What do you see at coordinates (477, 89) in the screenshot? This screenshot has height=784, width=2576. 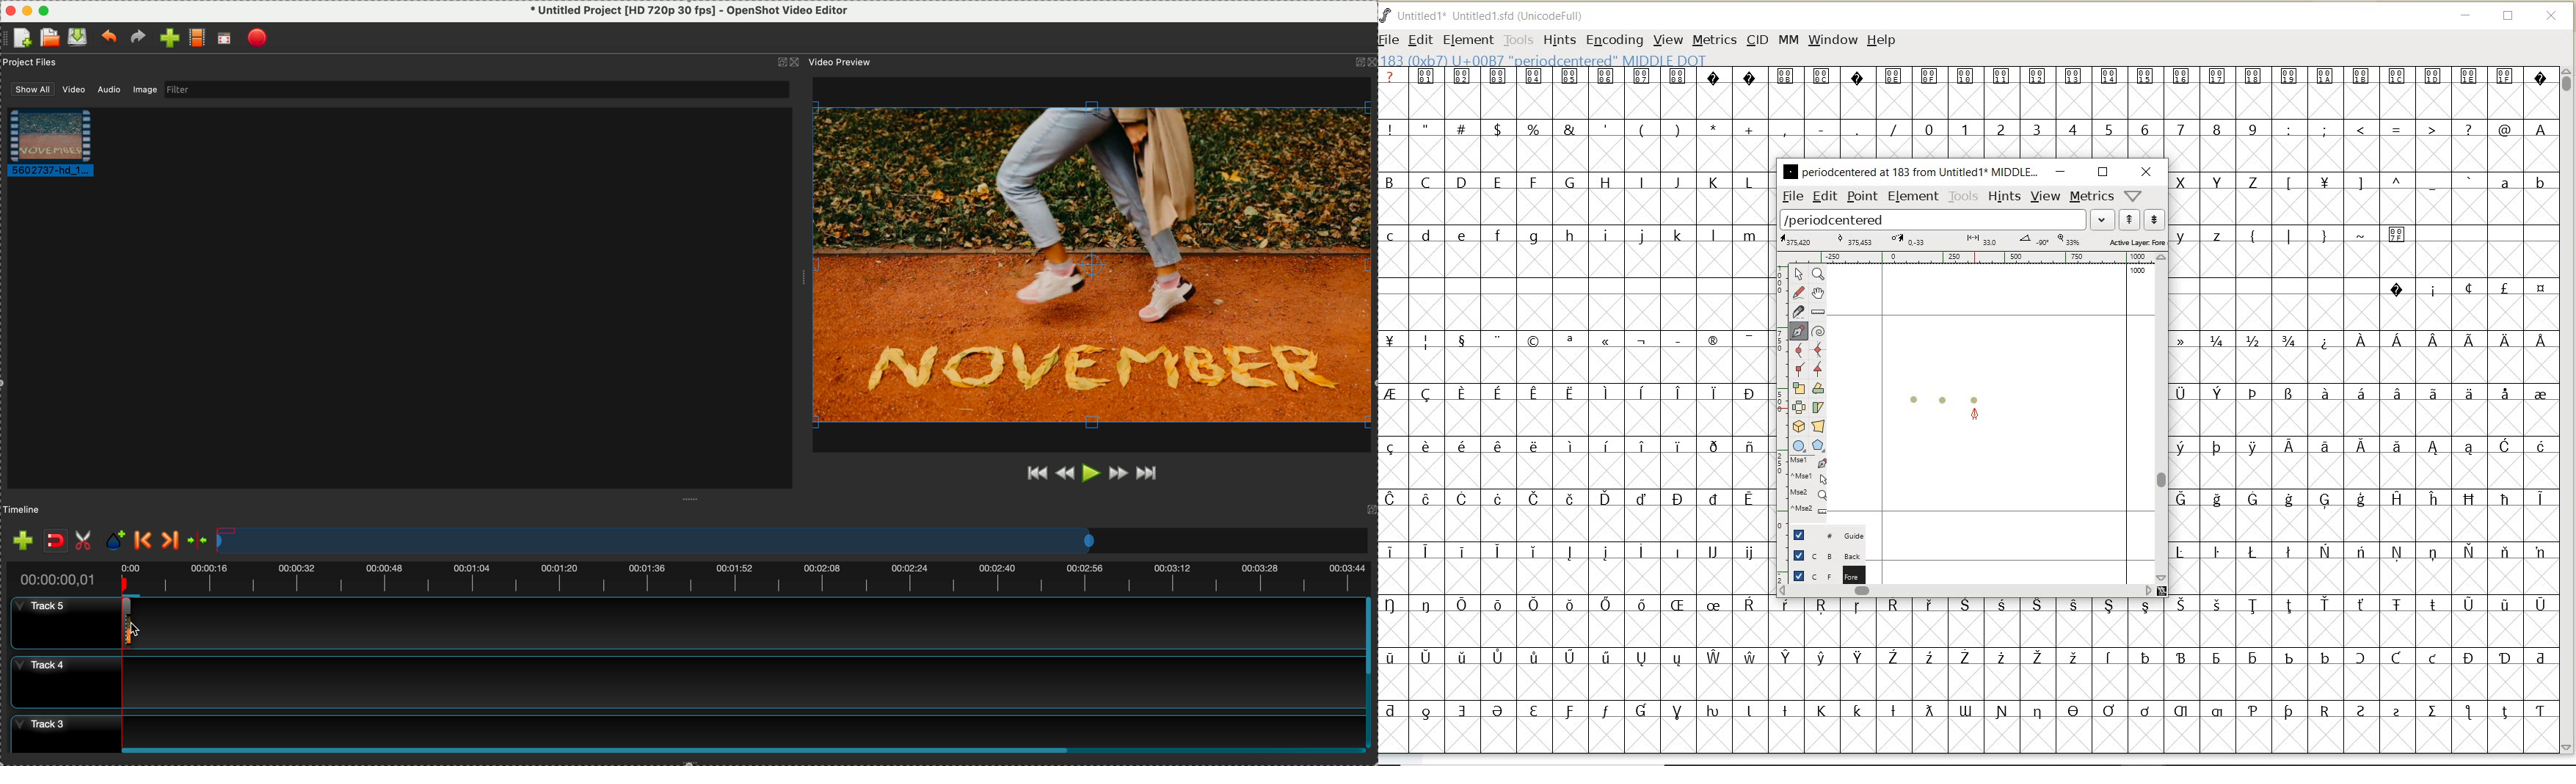 I see `filter` at bounding box center [477, 89].